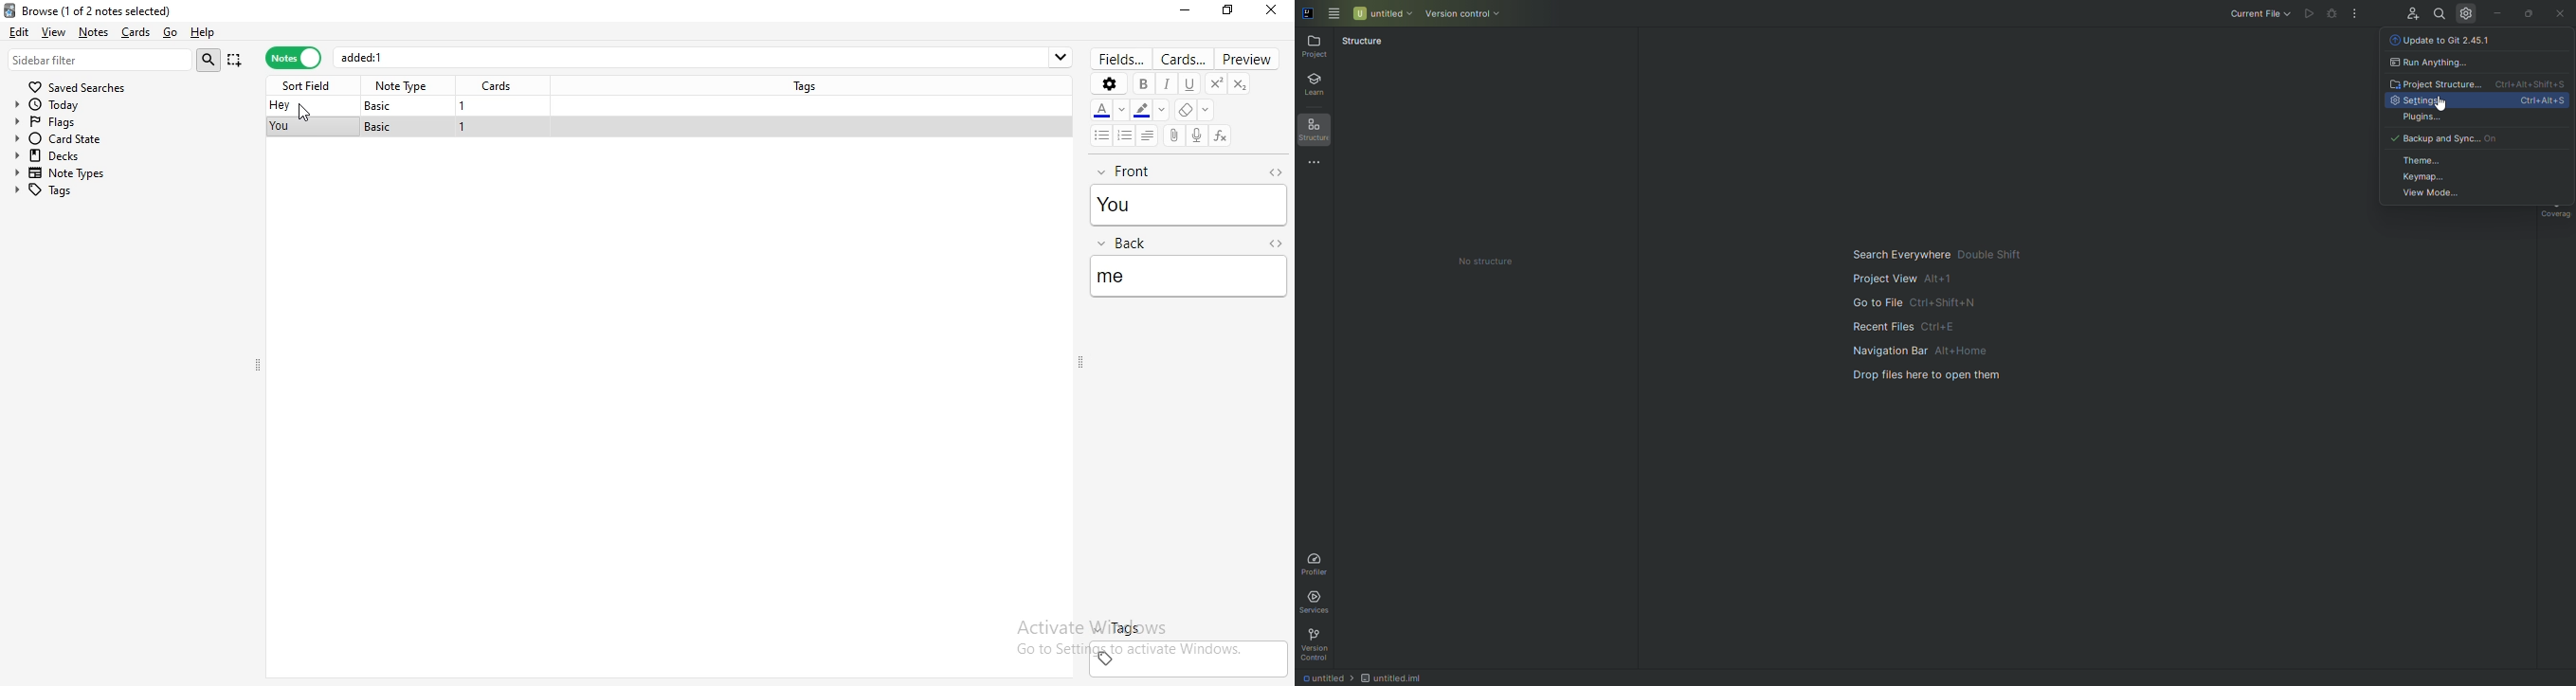 The height and width of the screenshot is (700, 2576). What do you see at coordinates (2333, 13) in the screenshot?
I see `Cannot run file` at bounding box center [2333, 13].